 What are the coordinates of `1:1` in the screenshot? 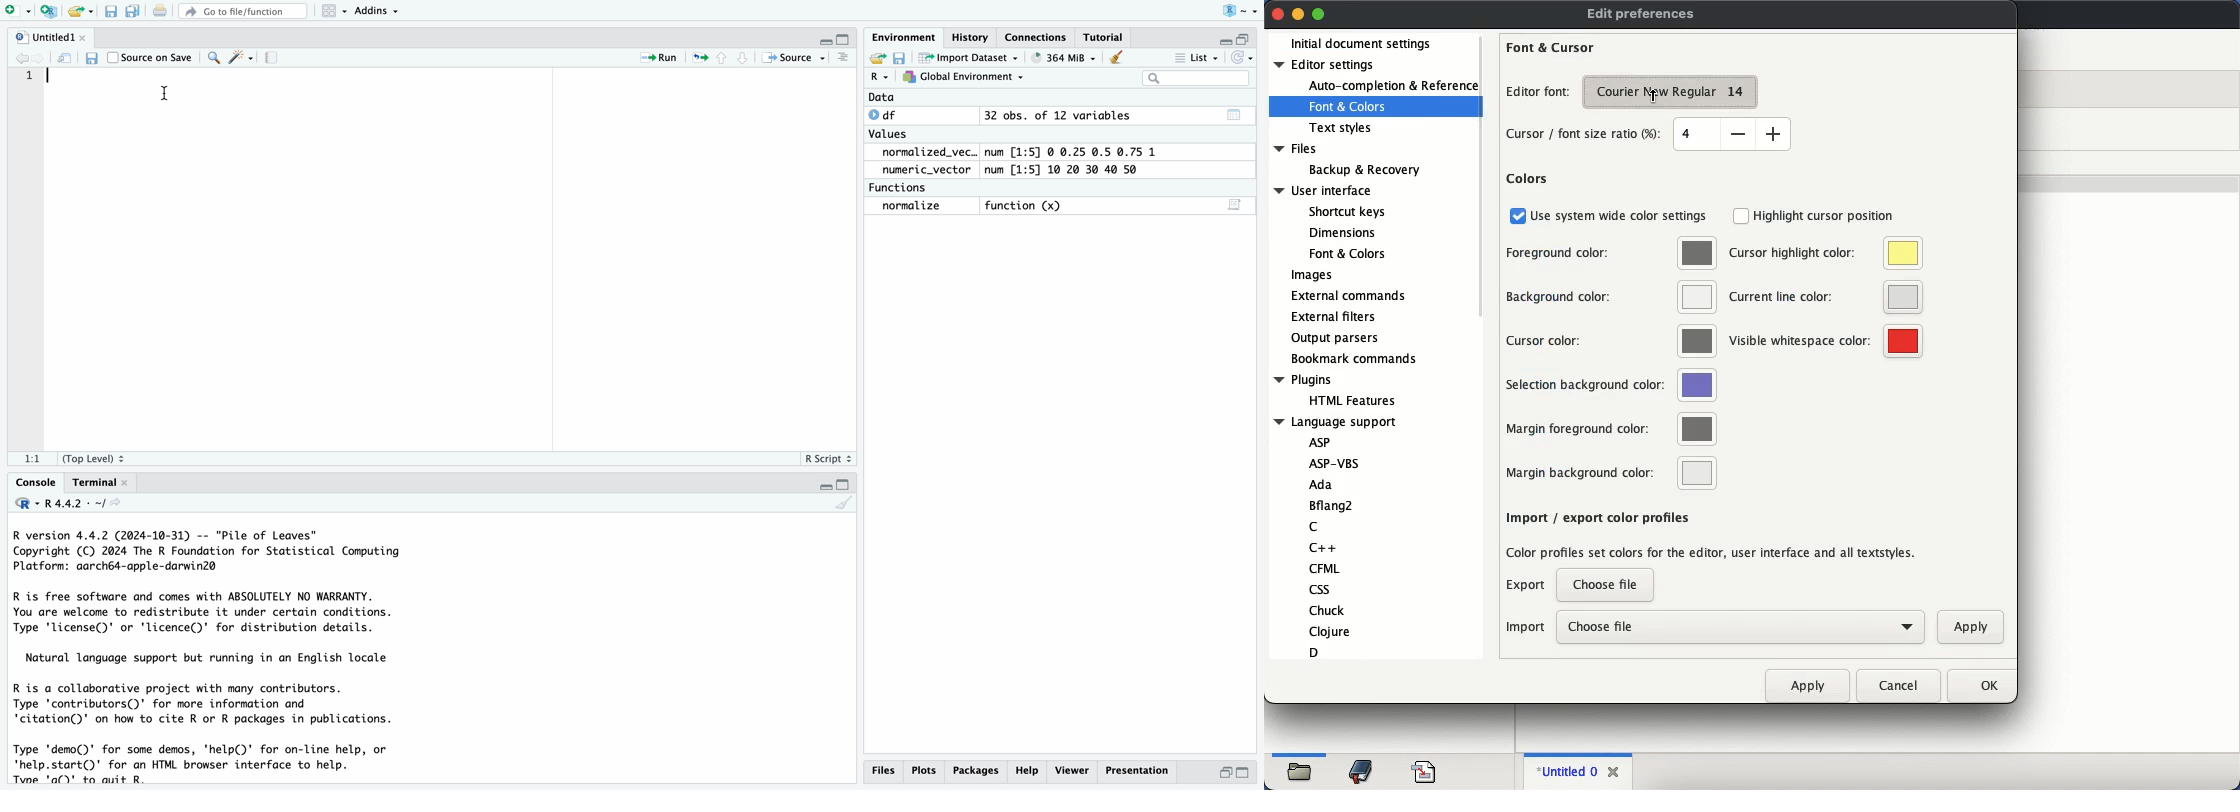 It's located at (32, 460).